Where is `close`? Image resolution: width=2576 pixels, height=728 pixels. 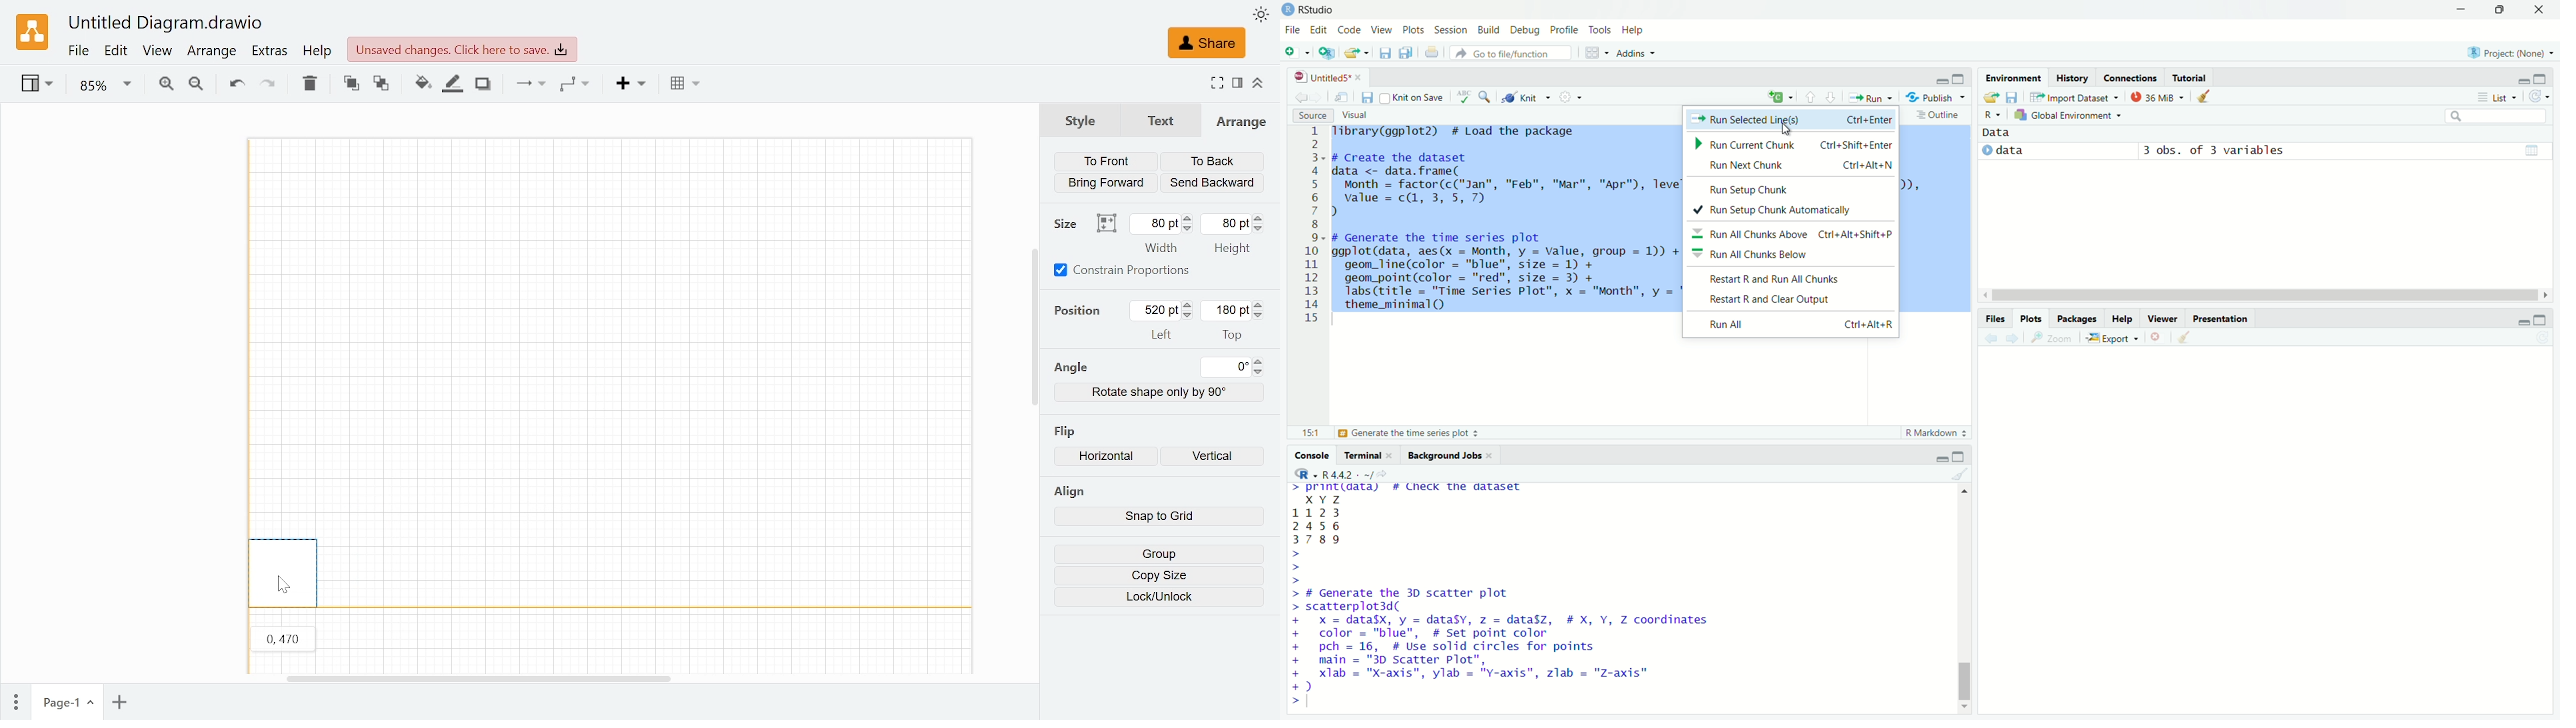
close is located at coordinates (1393, 455).